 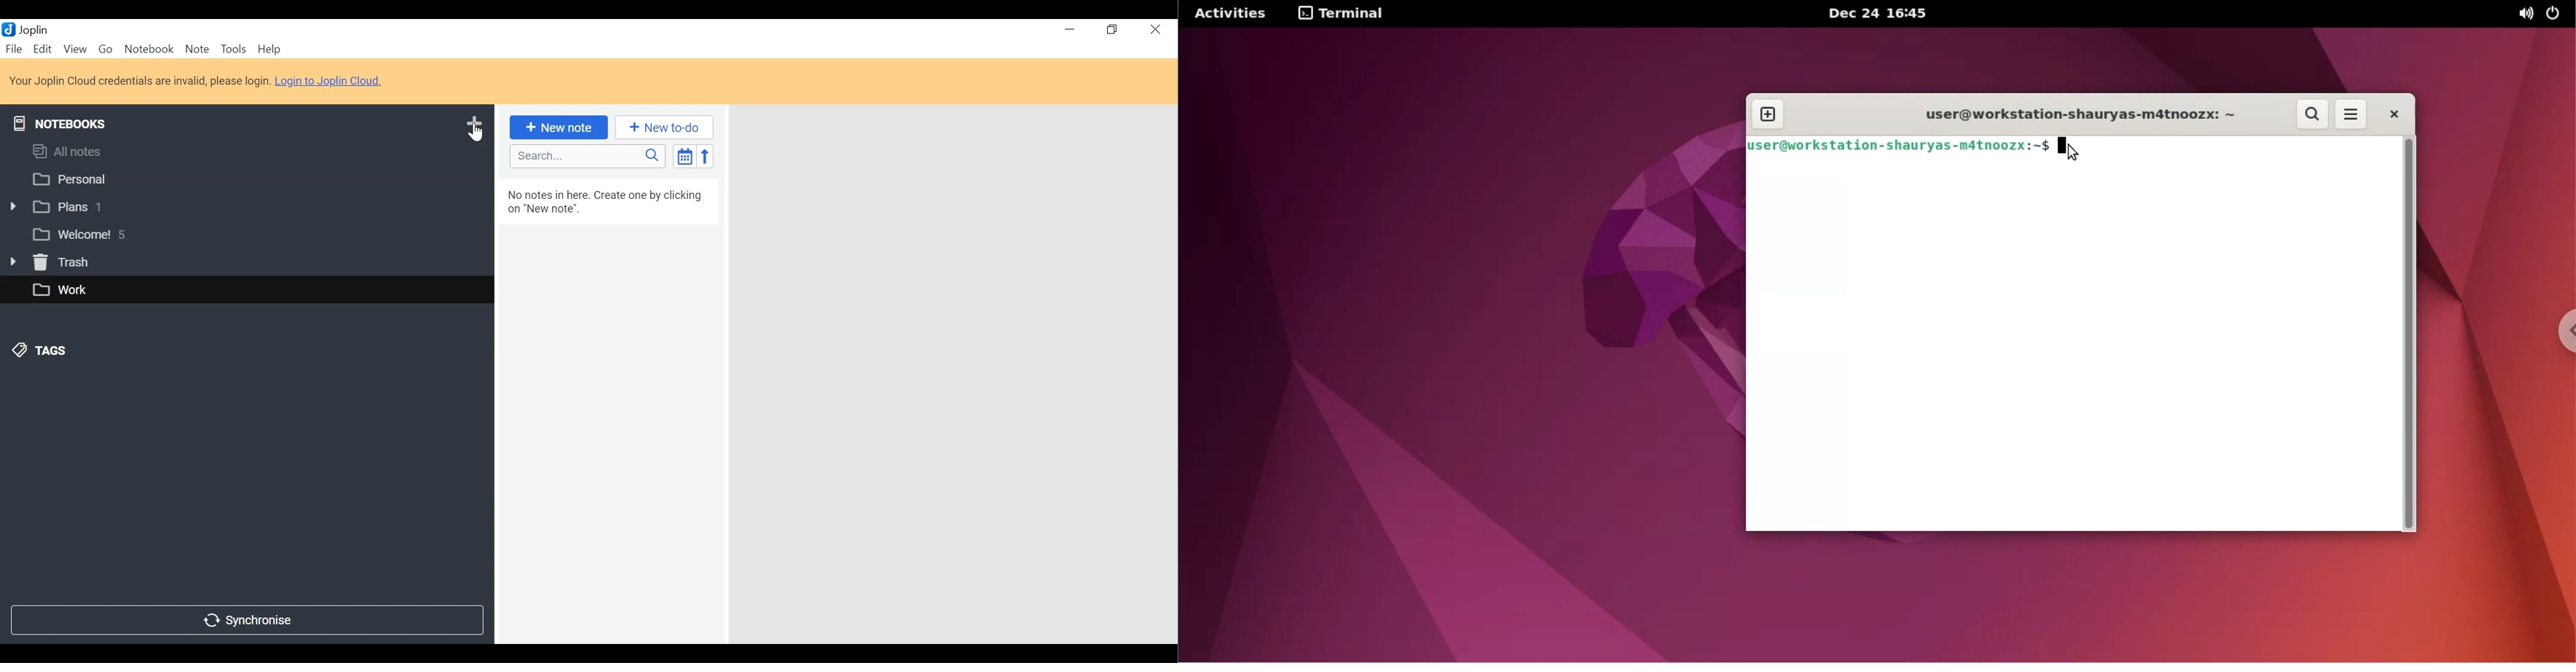 What do you see at coordinates (41, 48) in the screenshot?
I see `Edit` at bounding box center [41, 48].